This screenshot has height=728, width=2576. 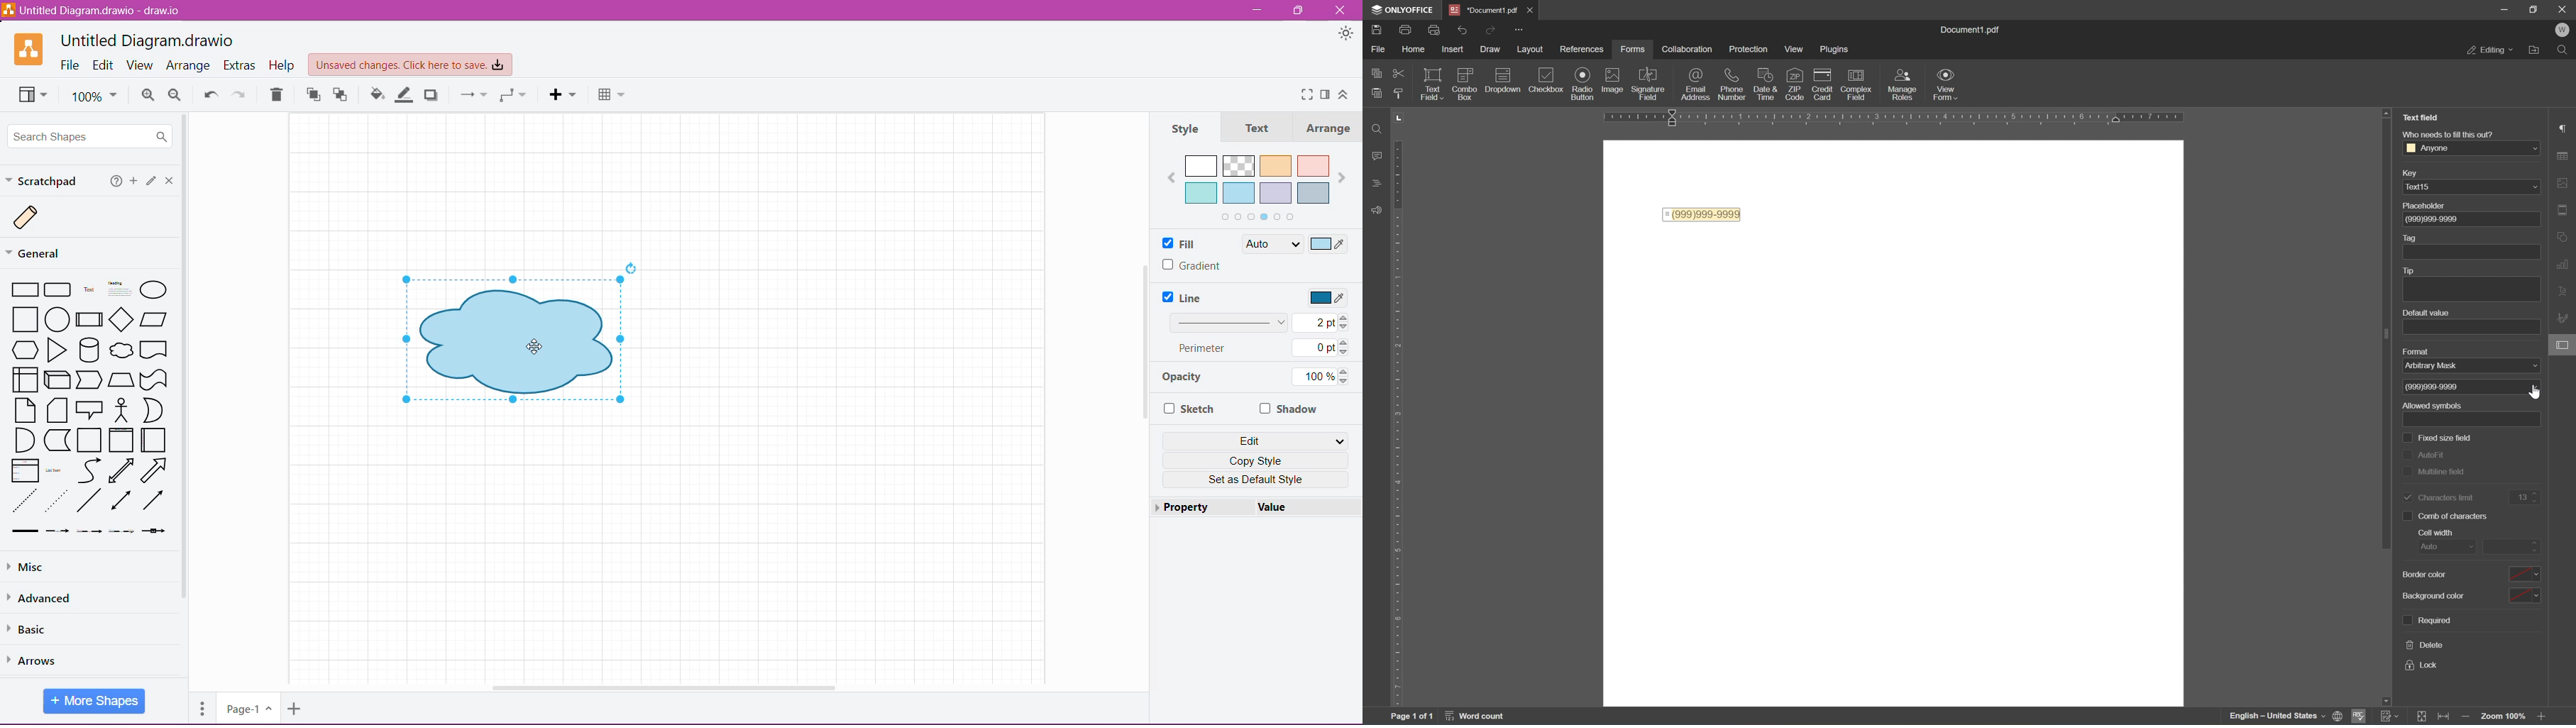 I want to click on print, so click(x=1435, y=31).